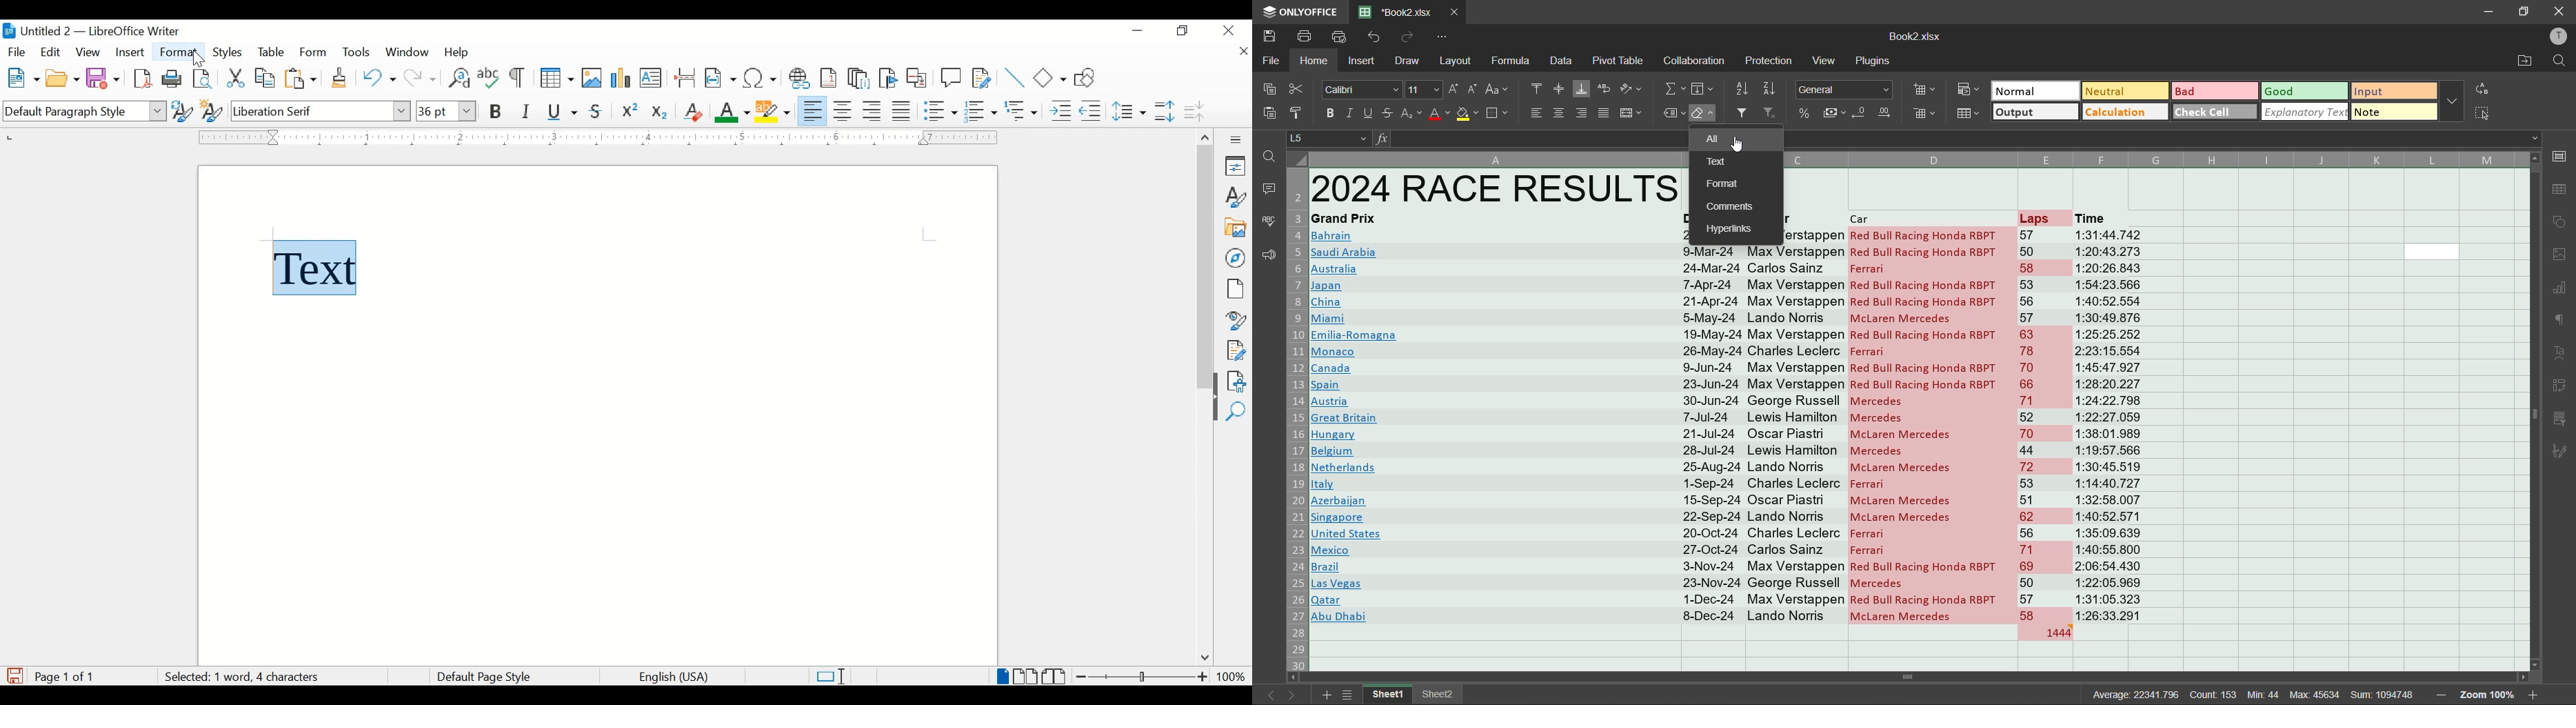  What do you see at coordinates (1203, 659) in the screenshot?
I see `scroll down arrow` at bounding box center [1203, 659].